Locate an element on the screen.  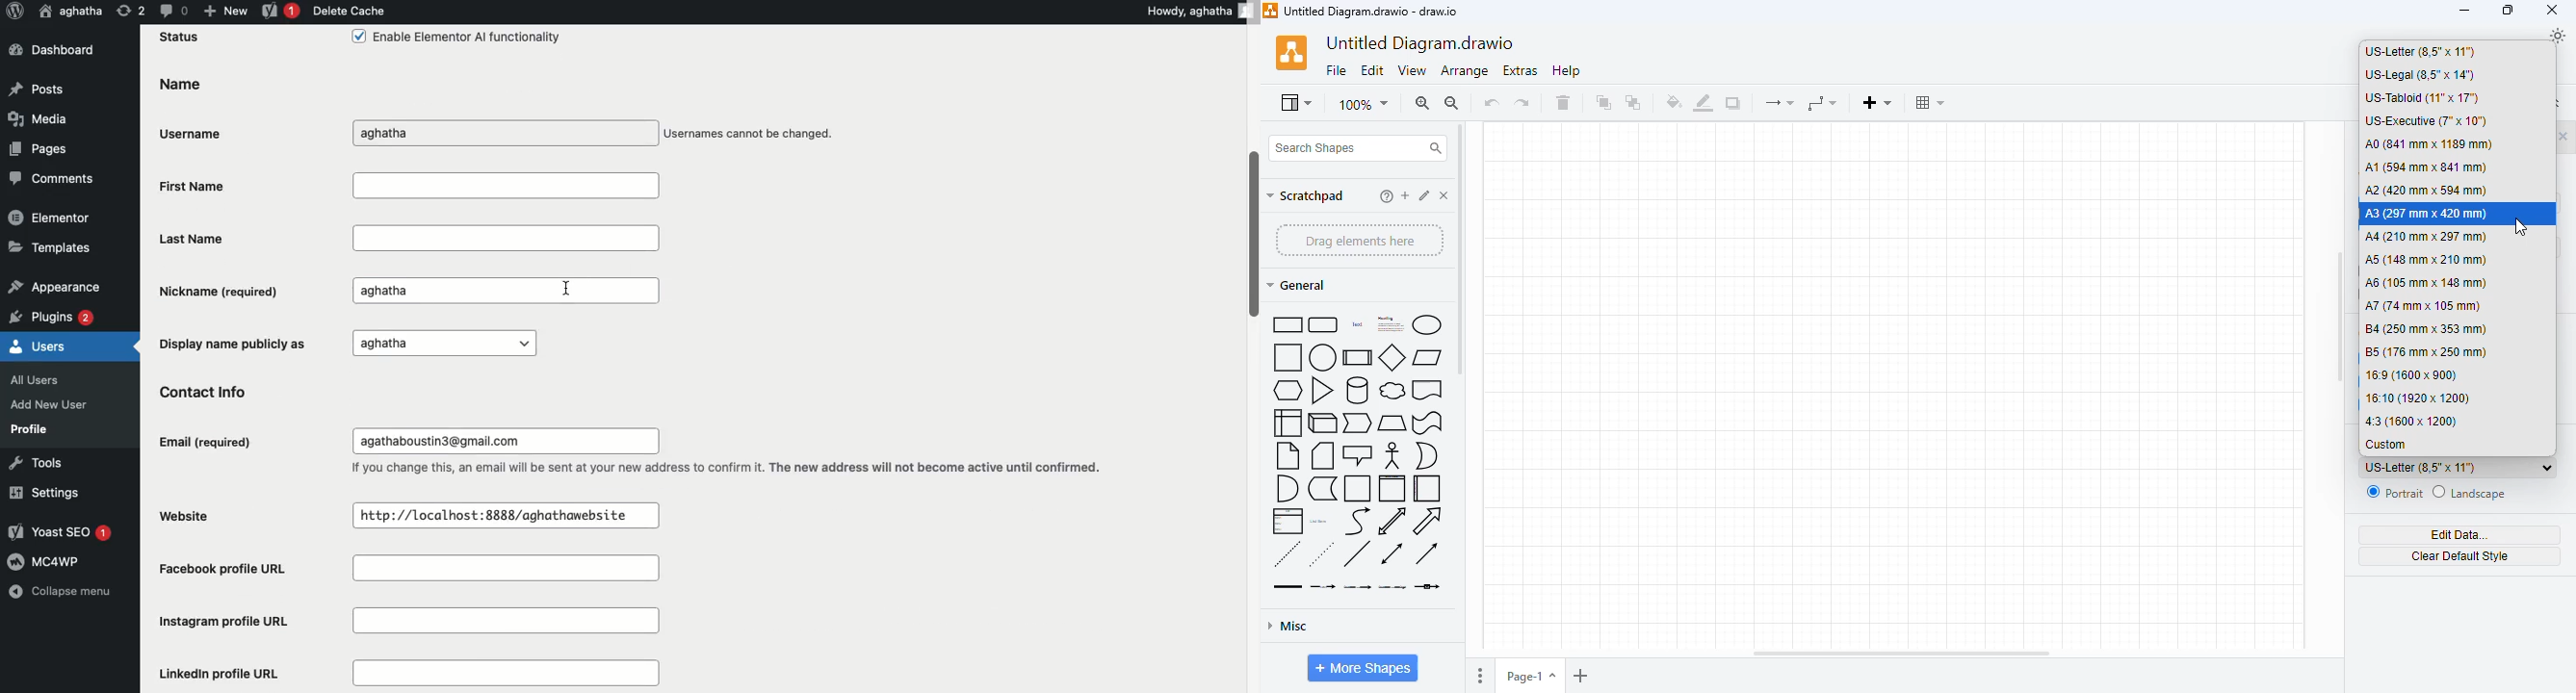
ellipse is located at coordinates (1426, 324).